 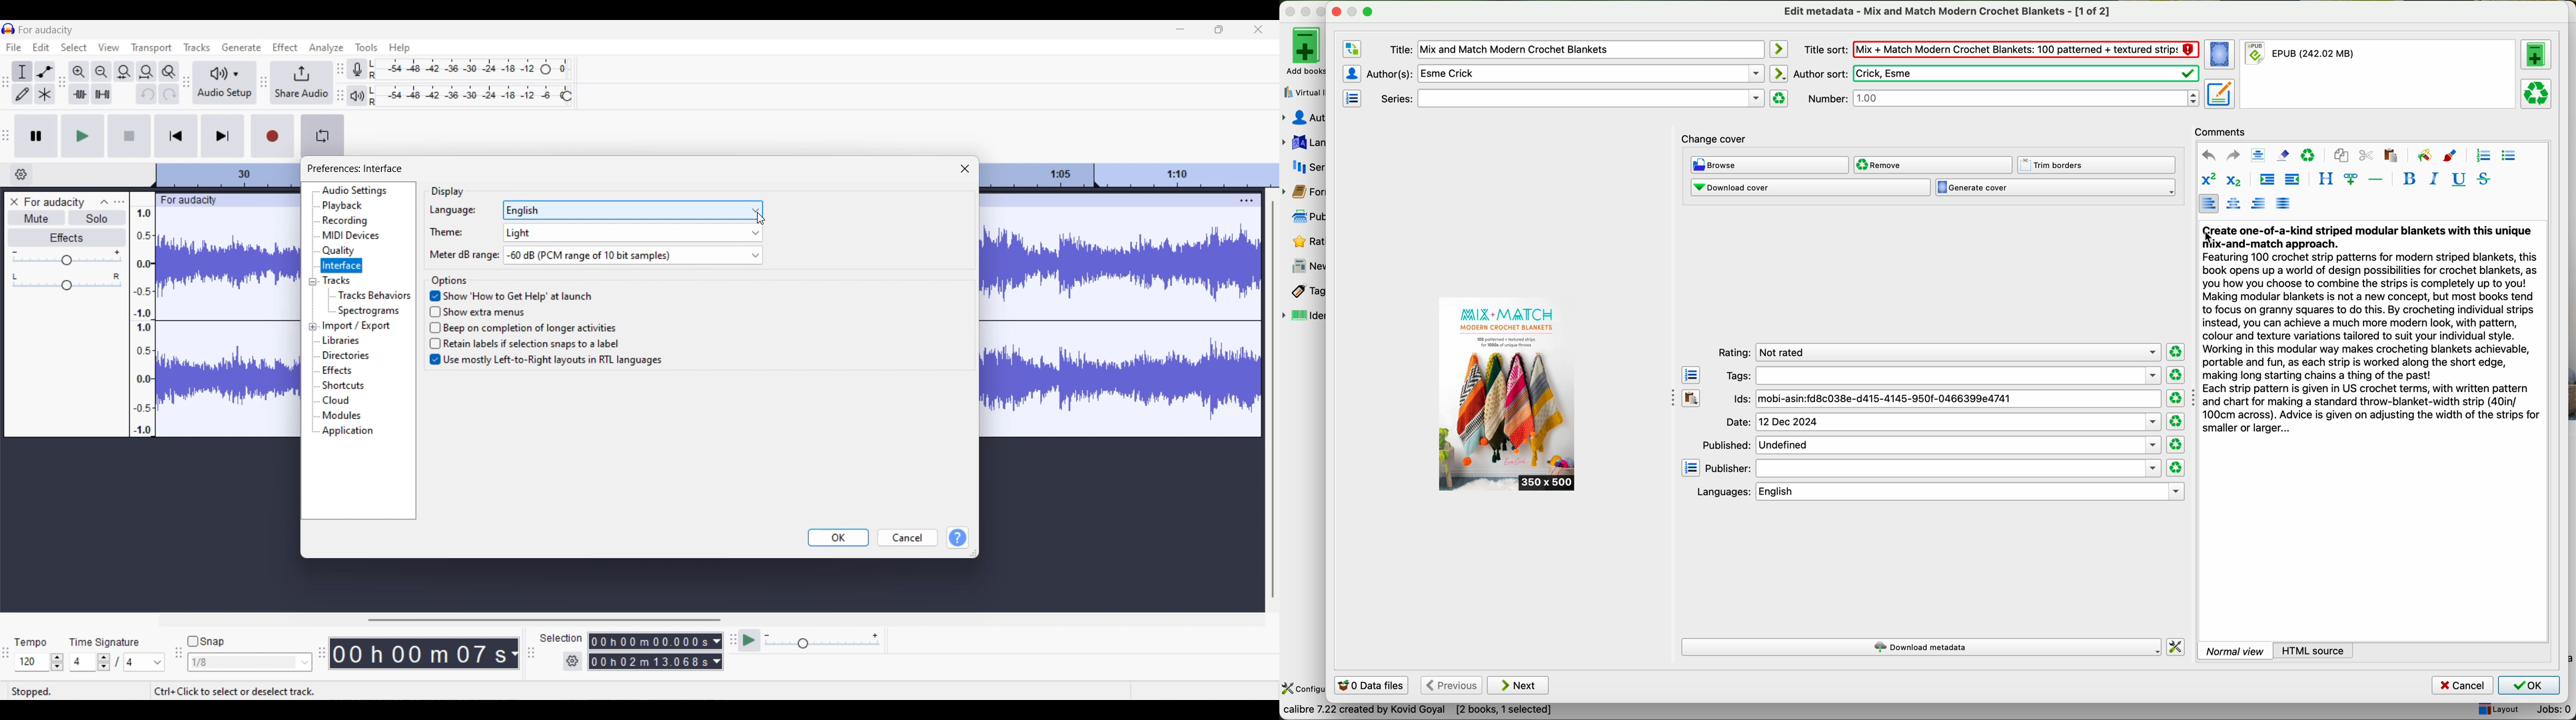 I want to click on Fit project to width, so click(x=147, y=72).